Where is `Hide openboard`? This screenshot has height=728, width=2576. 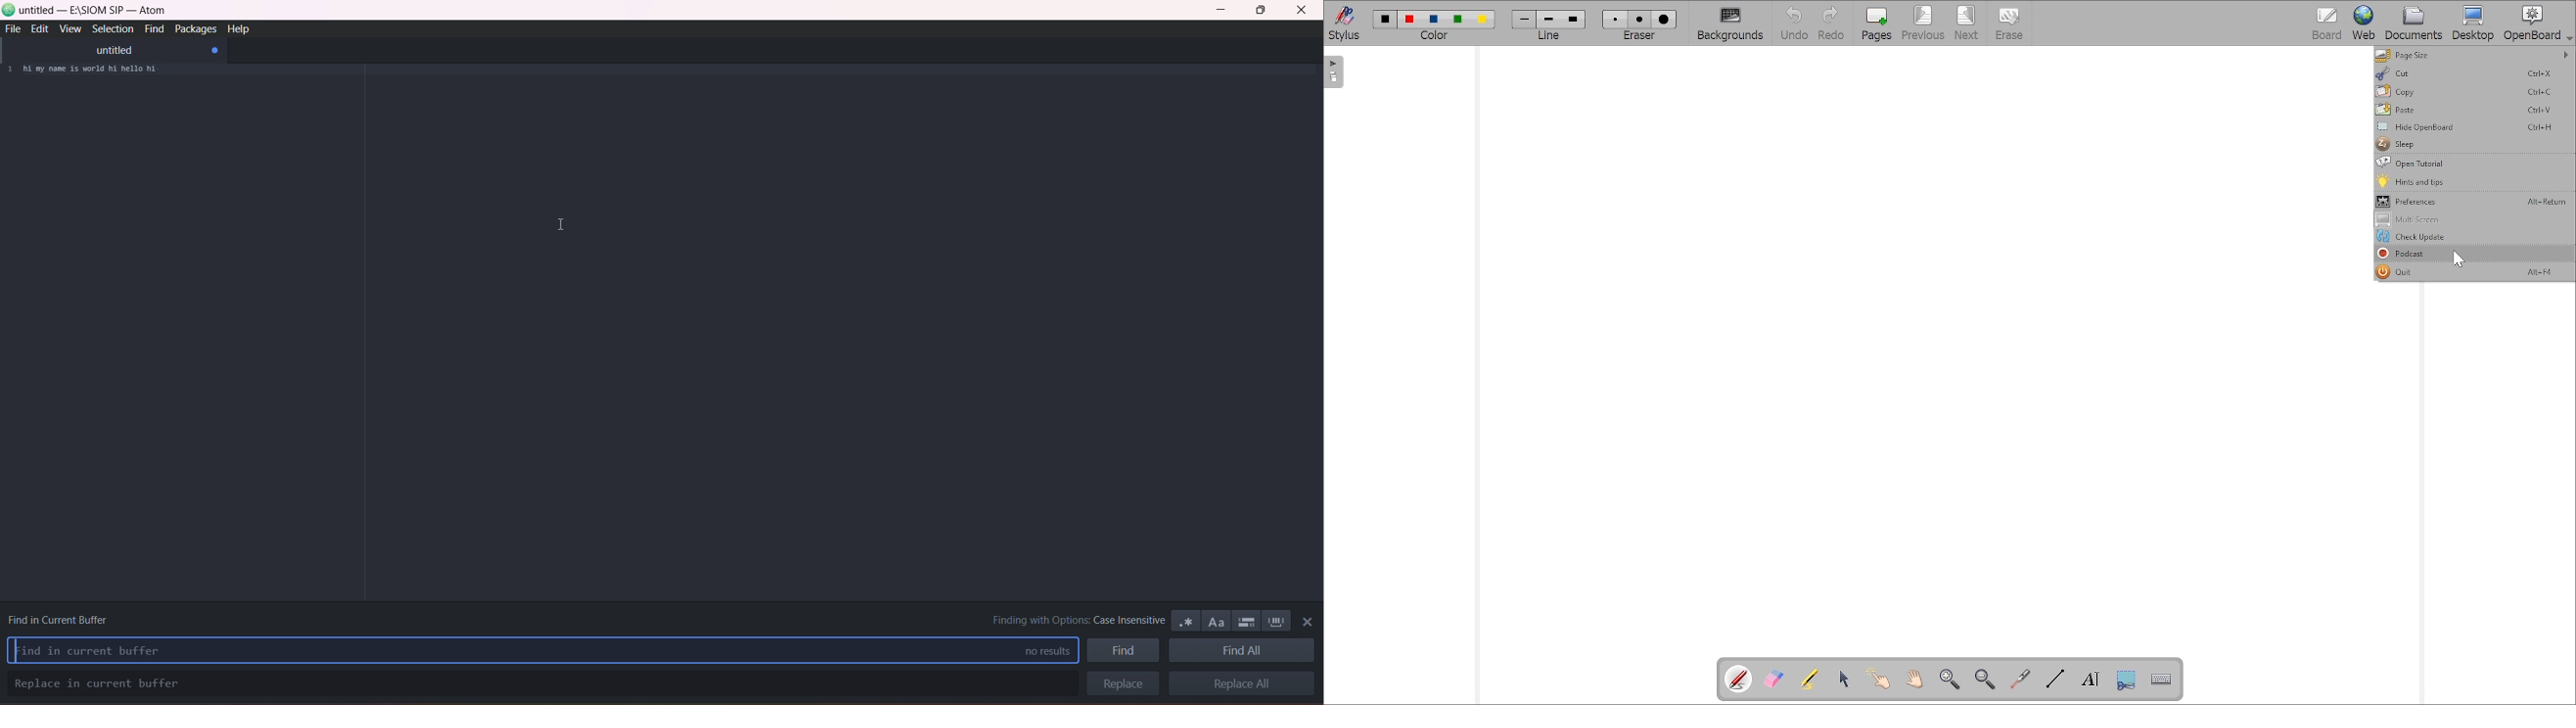
Hide openboard is located at coordinates (2467, 126).